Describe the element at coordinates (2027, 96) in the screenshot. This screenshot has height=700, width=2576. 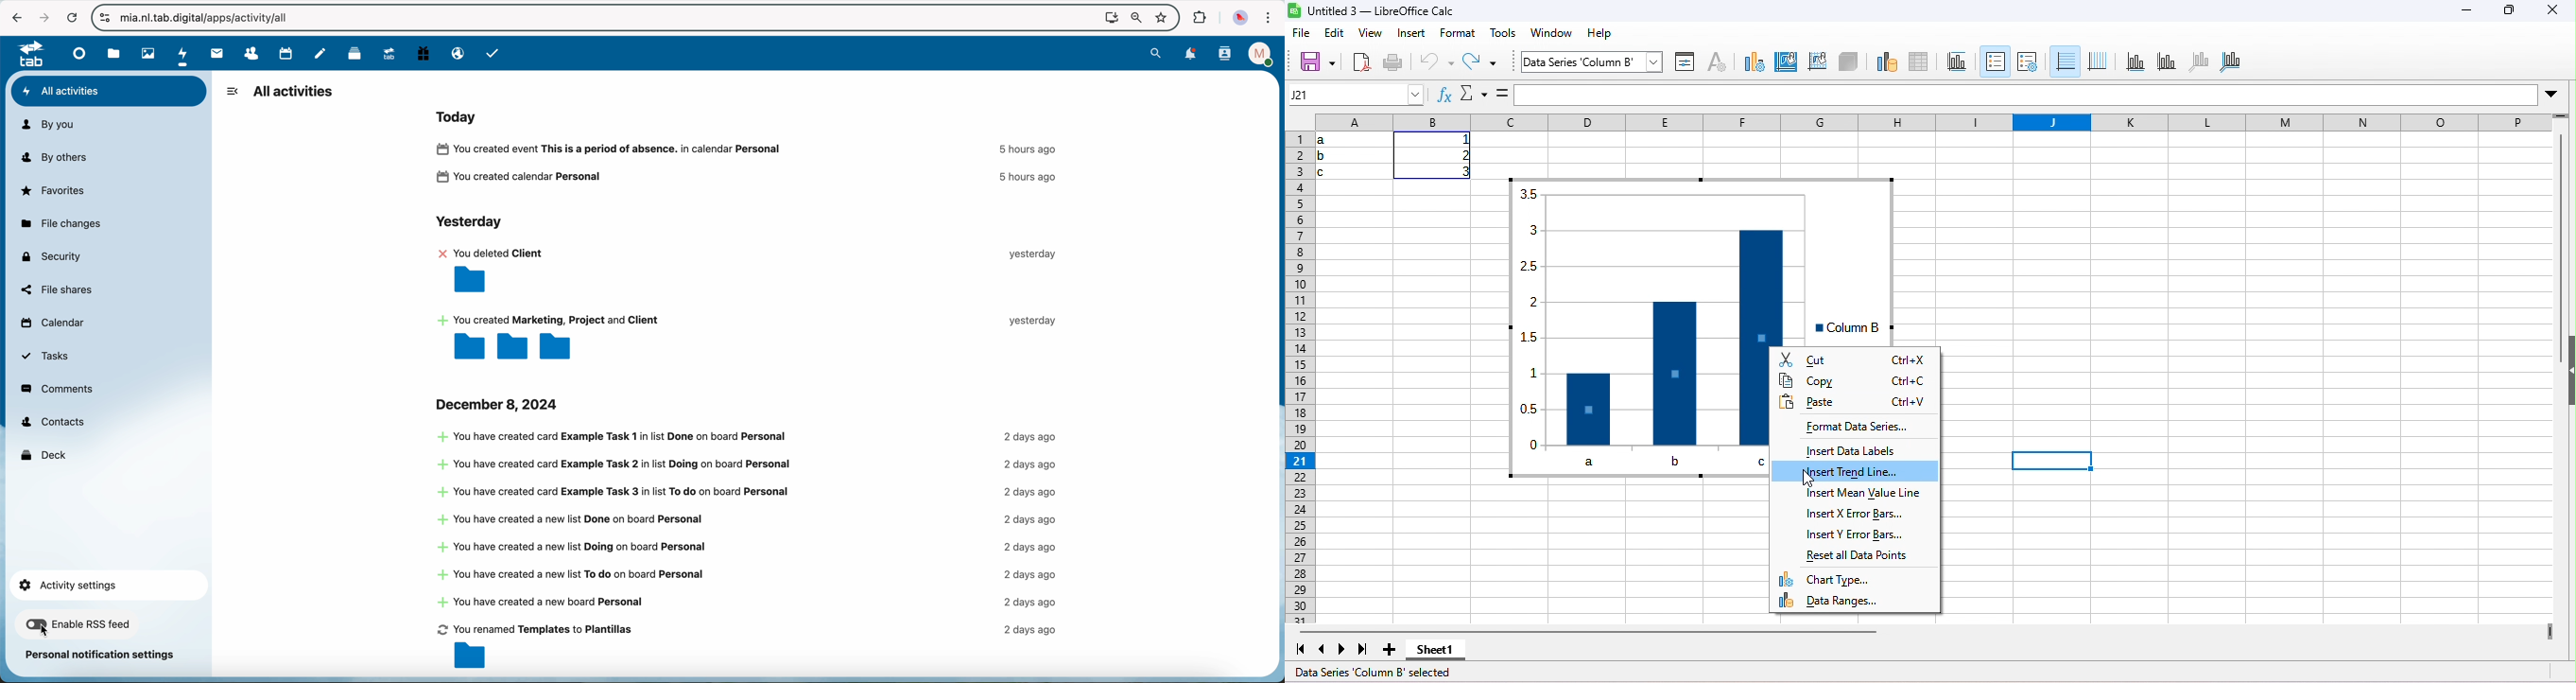
I see `input line` at that location.